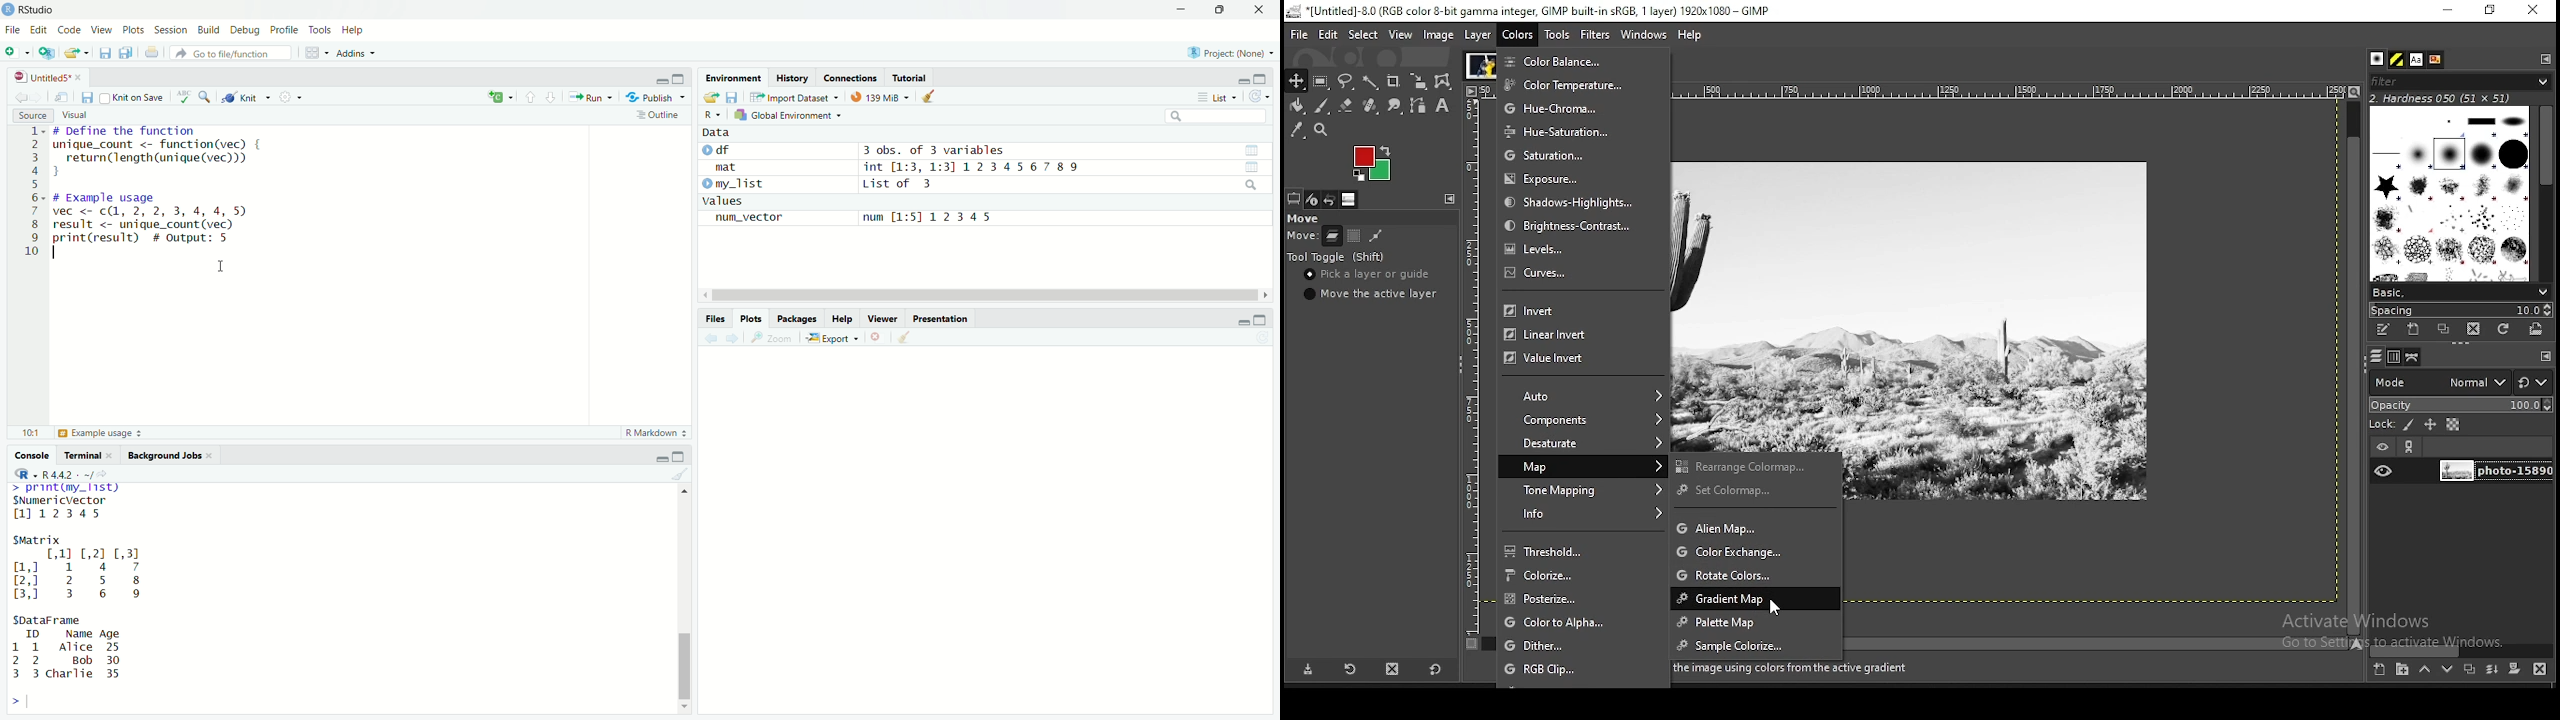 This screenshot has height=728, width=2576. I want to click on Files, so click(715, 319).